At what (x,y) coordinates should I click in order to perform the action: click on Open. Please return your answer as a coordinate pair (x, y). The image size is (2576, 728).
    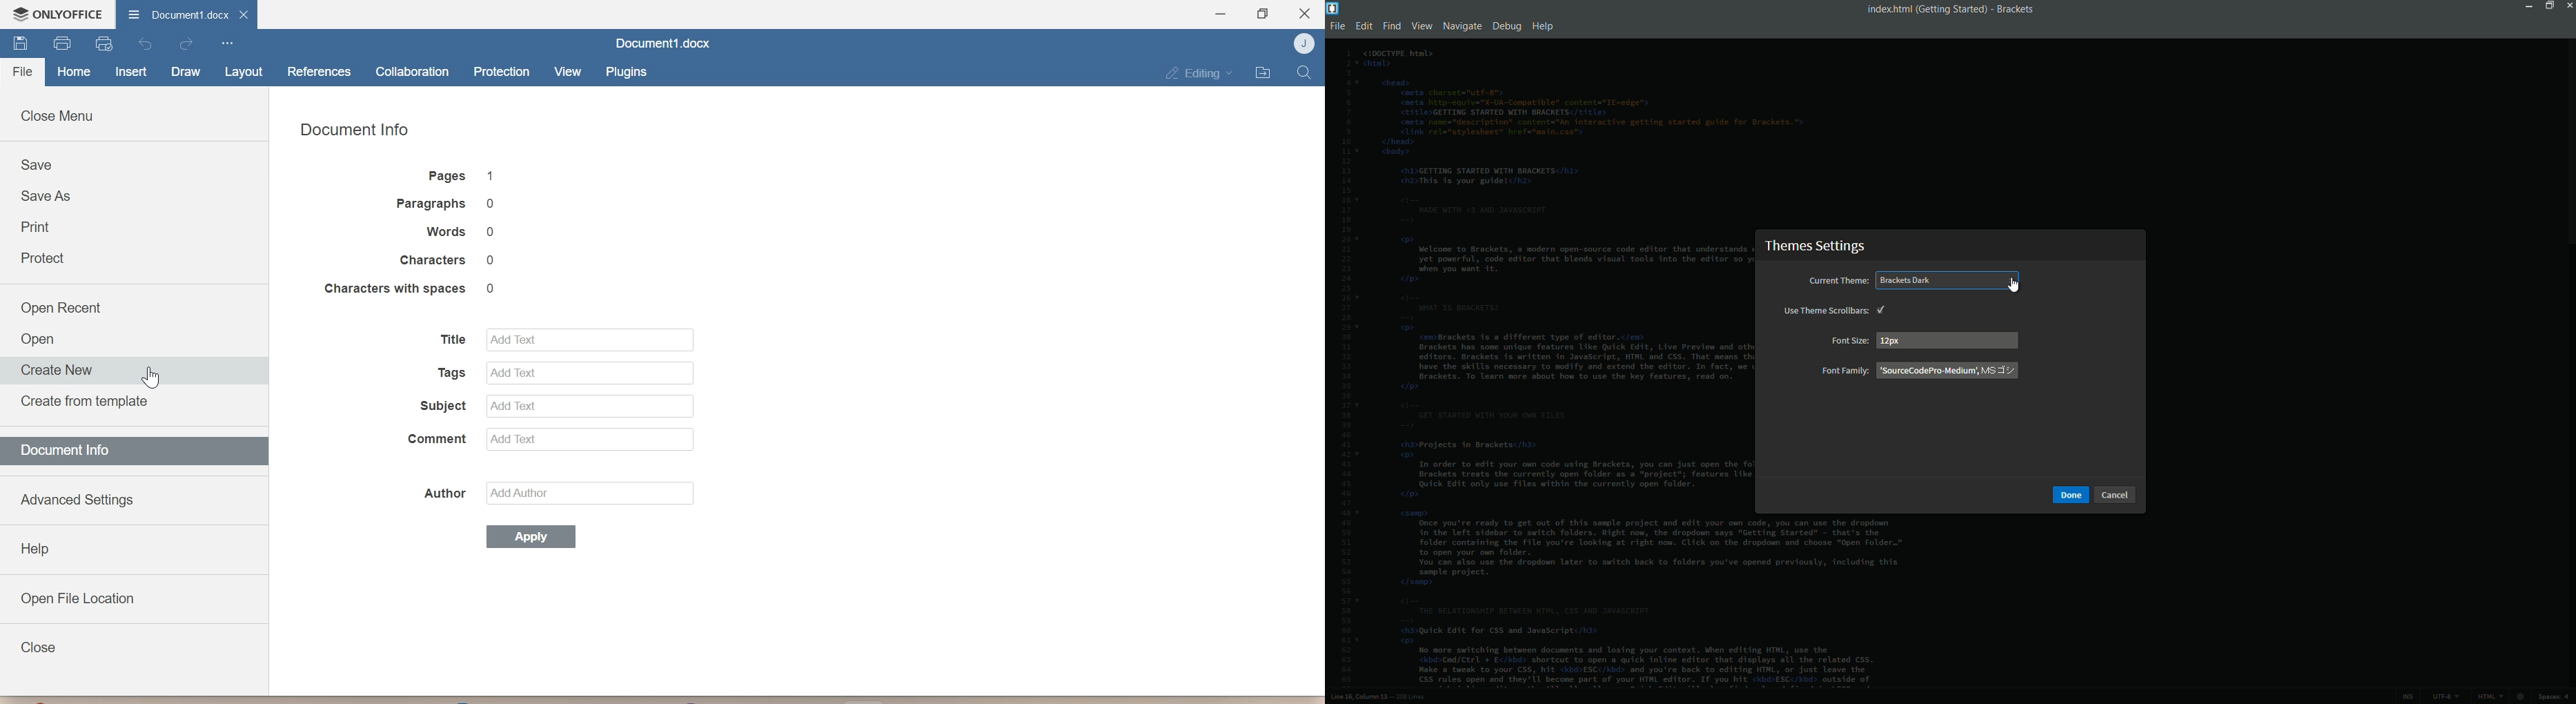
    Looking at the image, I should click on (41, 340).